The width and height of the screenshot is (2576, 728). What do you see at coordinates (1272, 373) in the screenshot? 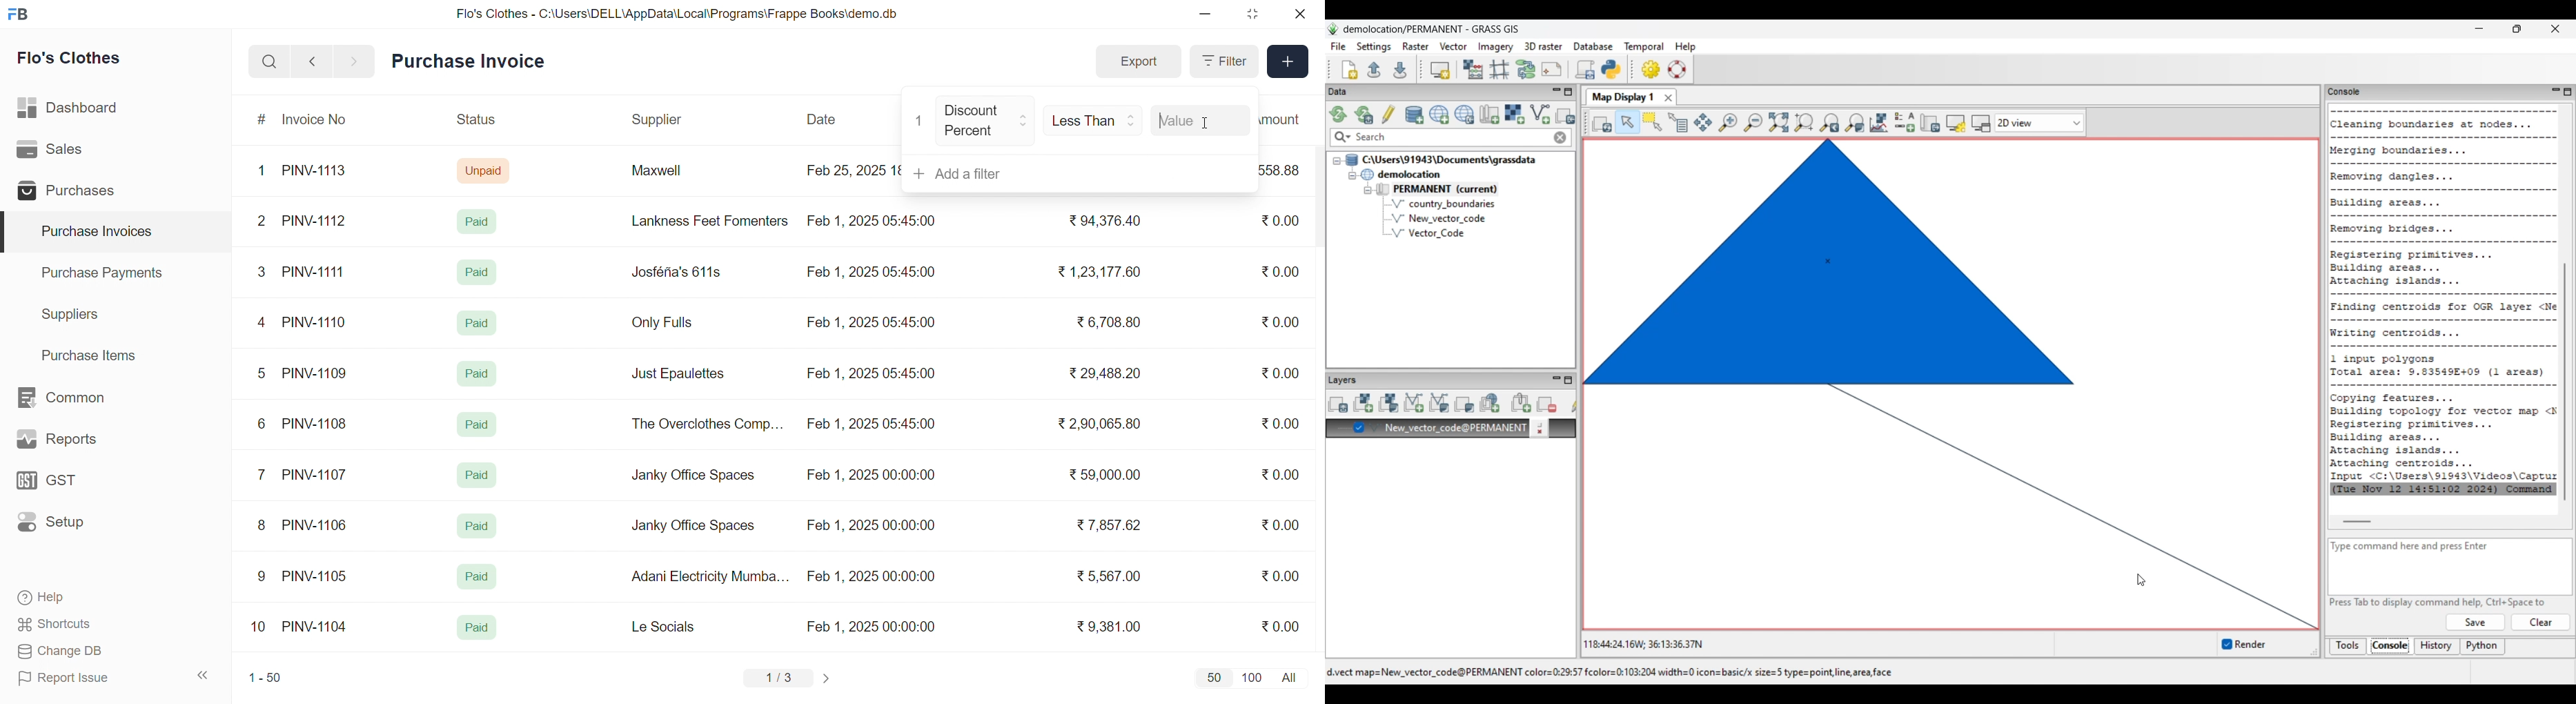
I see `₹0.00` at bounding box center [1272, 373].